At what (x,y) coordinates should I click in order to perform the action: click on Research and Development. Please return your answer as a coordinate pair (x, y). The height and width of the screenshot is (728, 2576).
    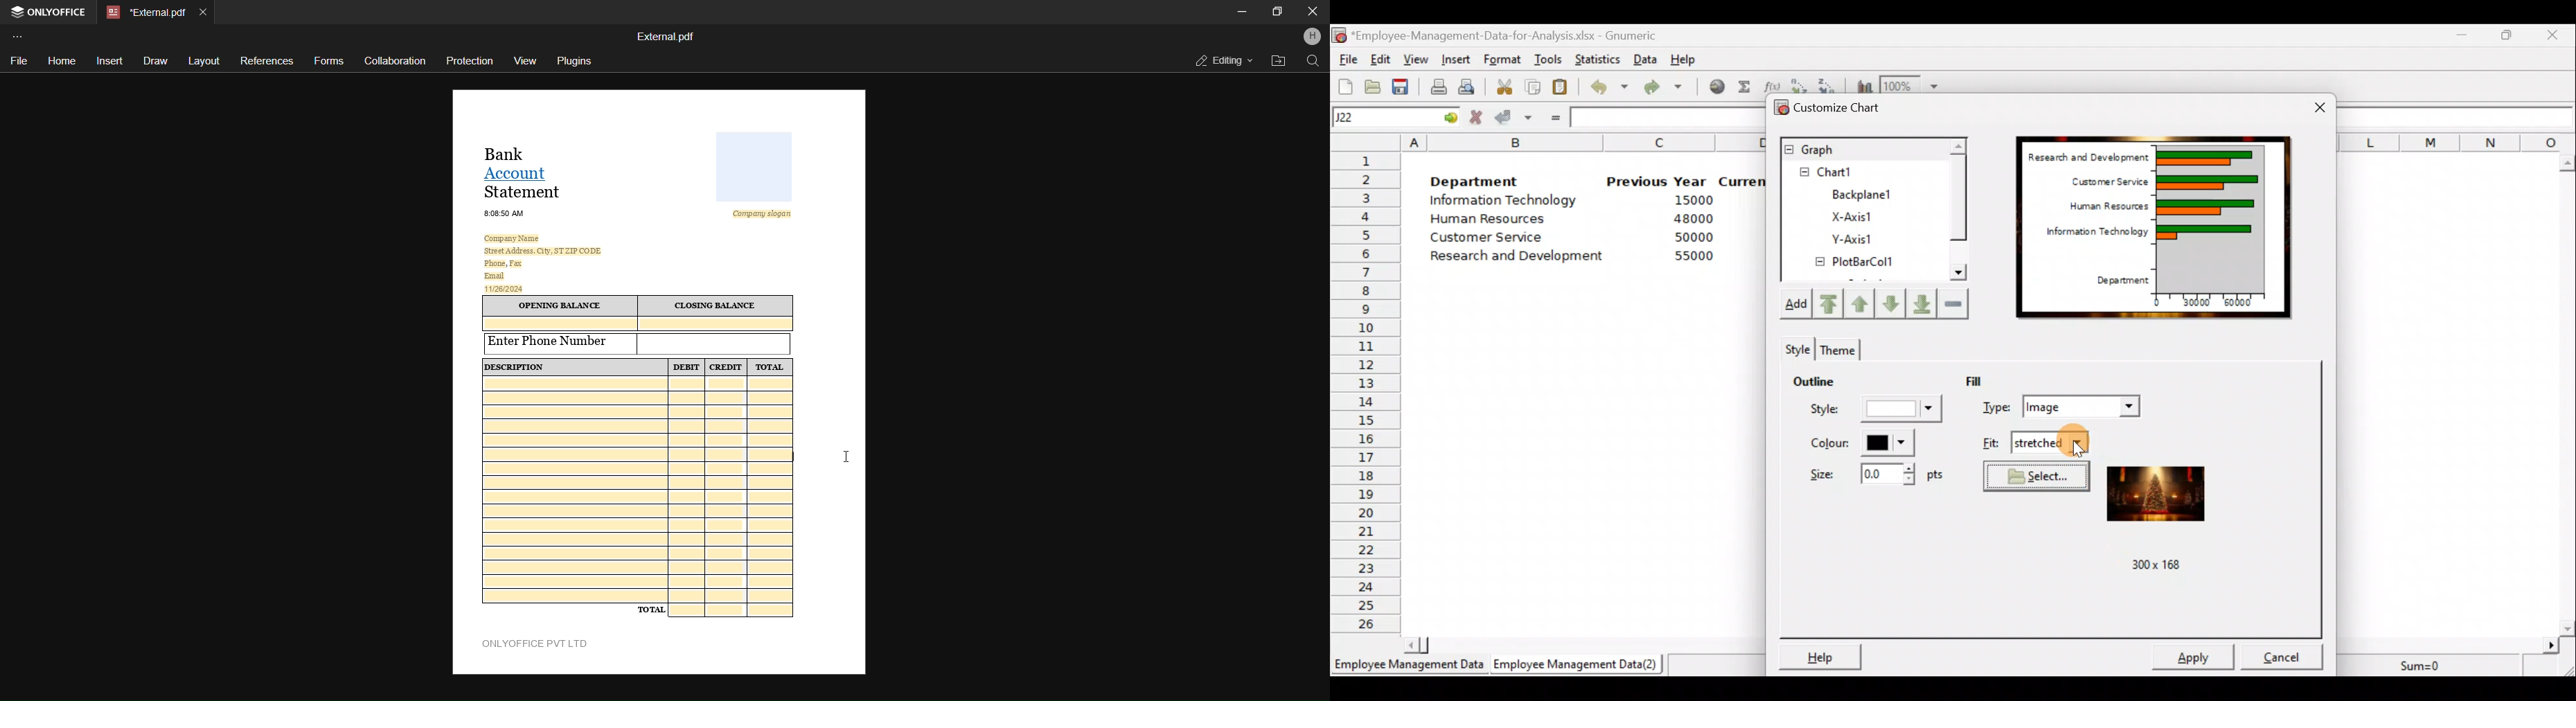
    Looking at the image, I should click on (2086, 154).